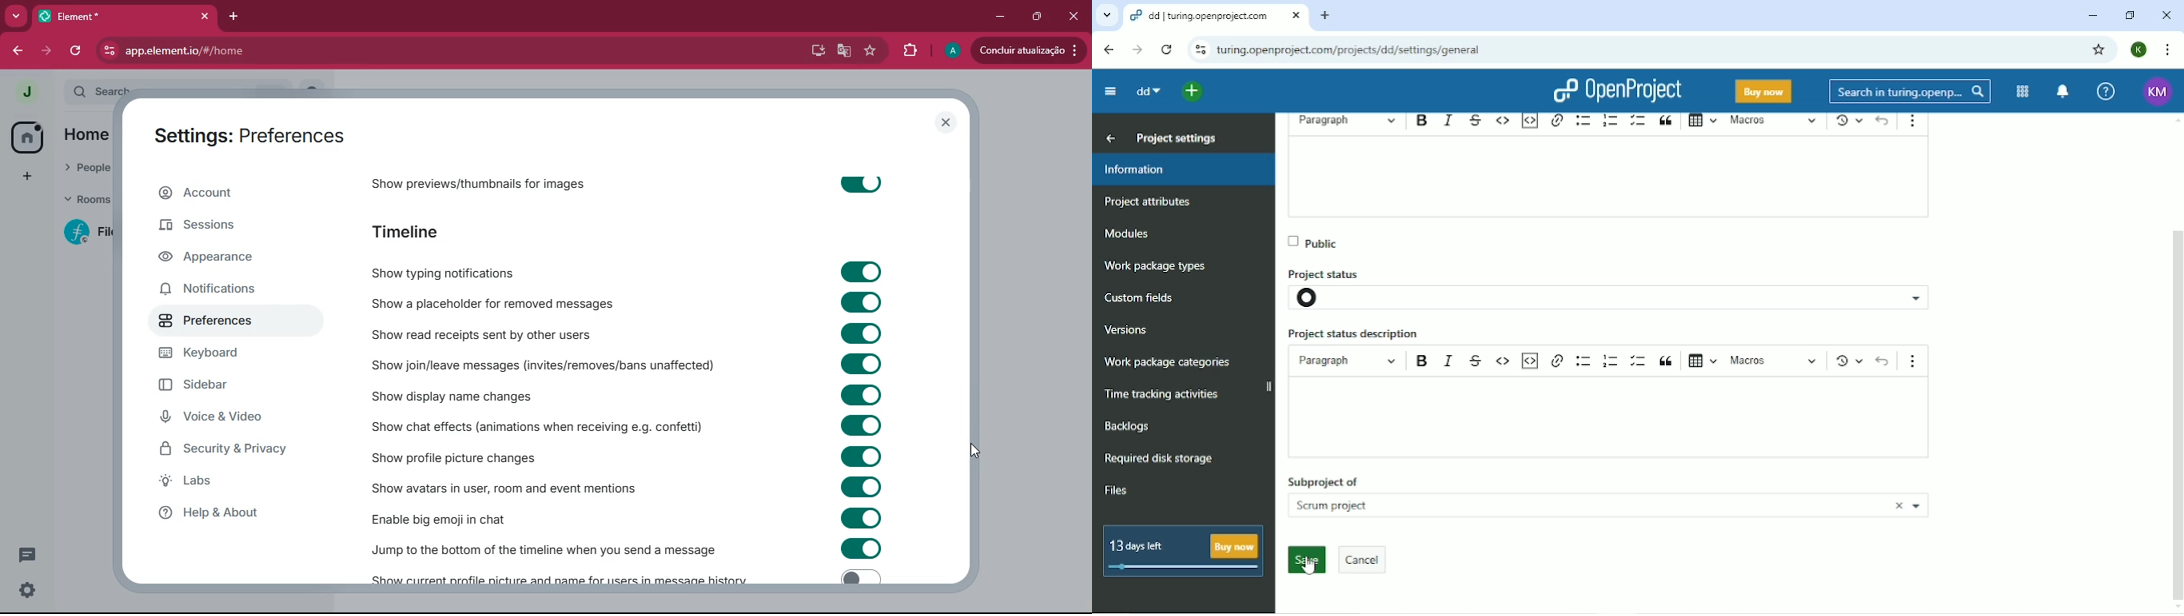  I want to click on bulleted list, so click(1583, 360).